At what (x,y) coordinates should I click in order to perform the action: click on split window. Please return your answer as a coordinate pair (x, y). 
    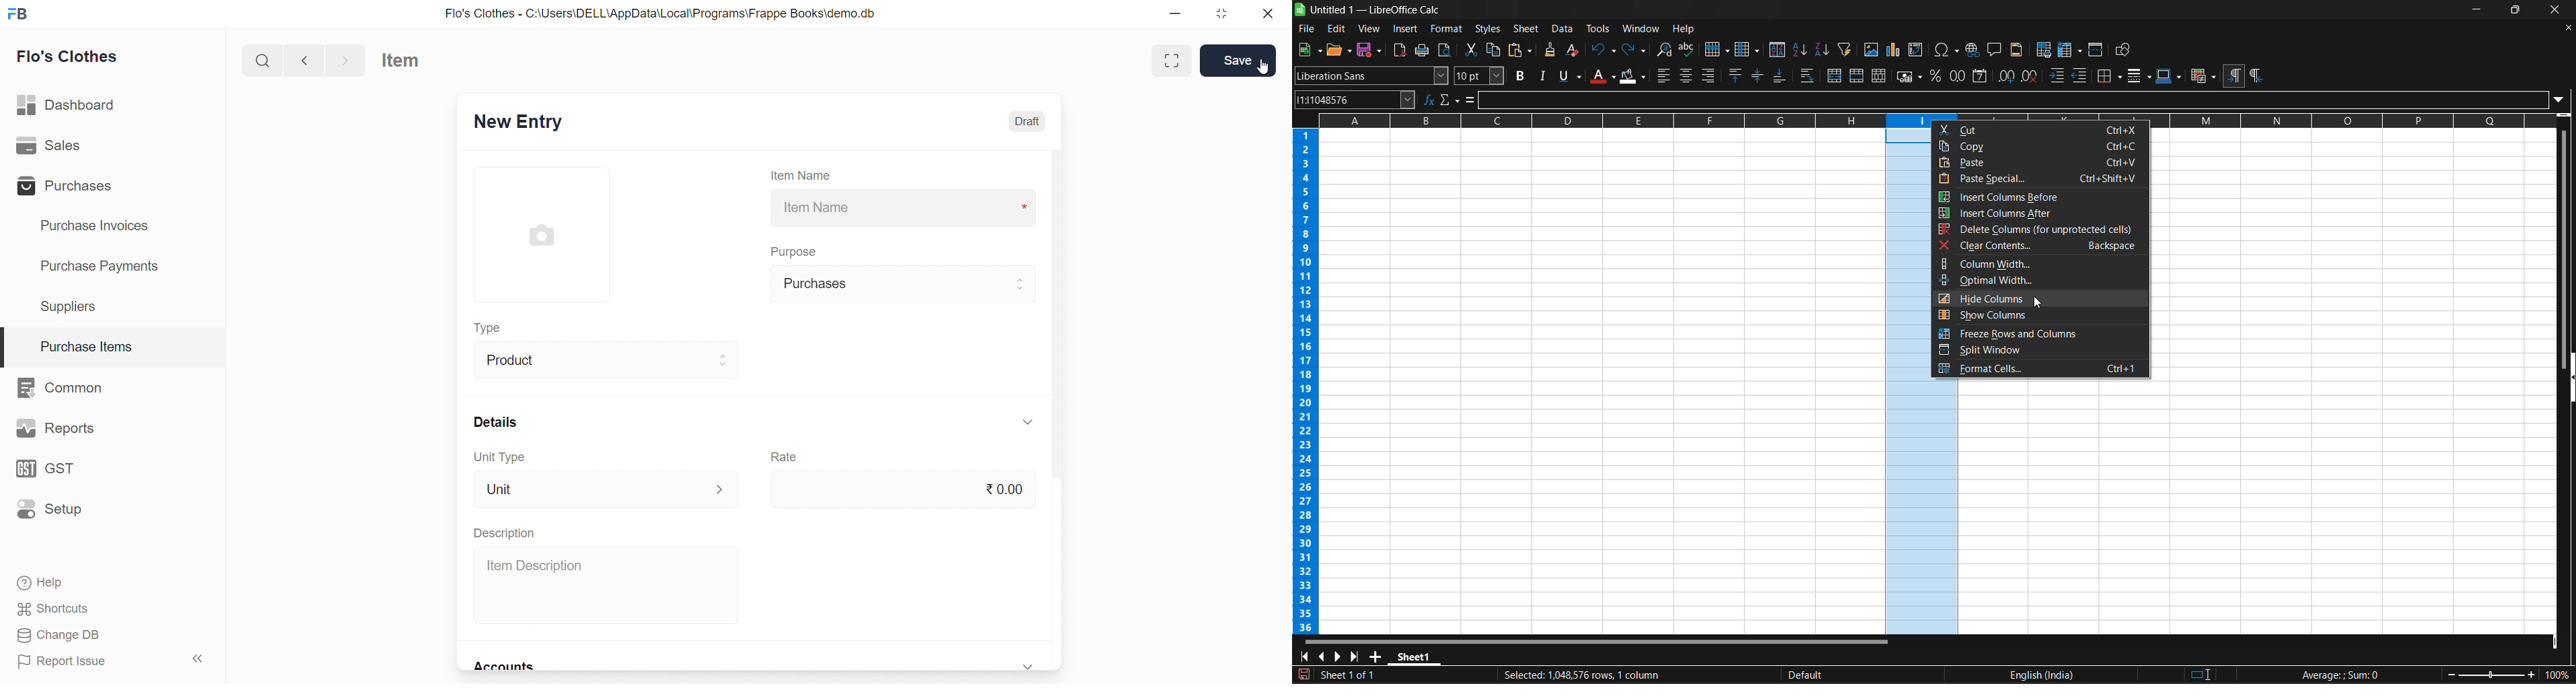
    Looking at the image, I should click on (2096, 50).